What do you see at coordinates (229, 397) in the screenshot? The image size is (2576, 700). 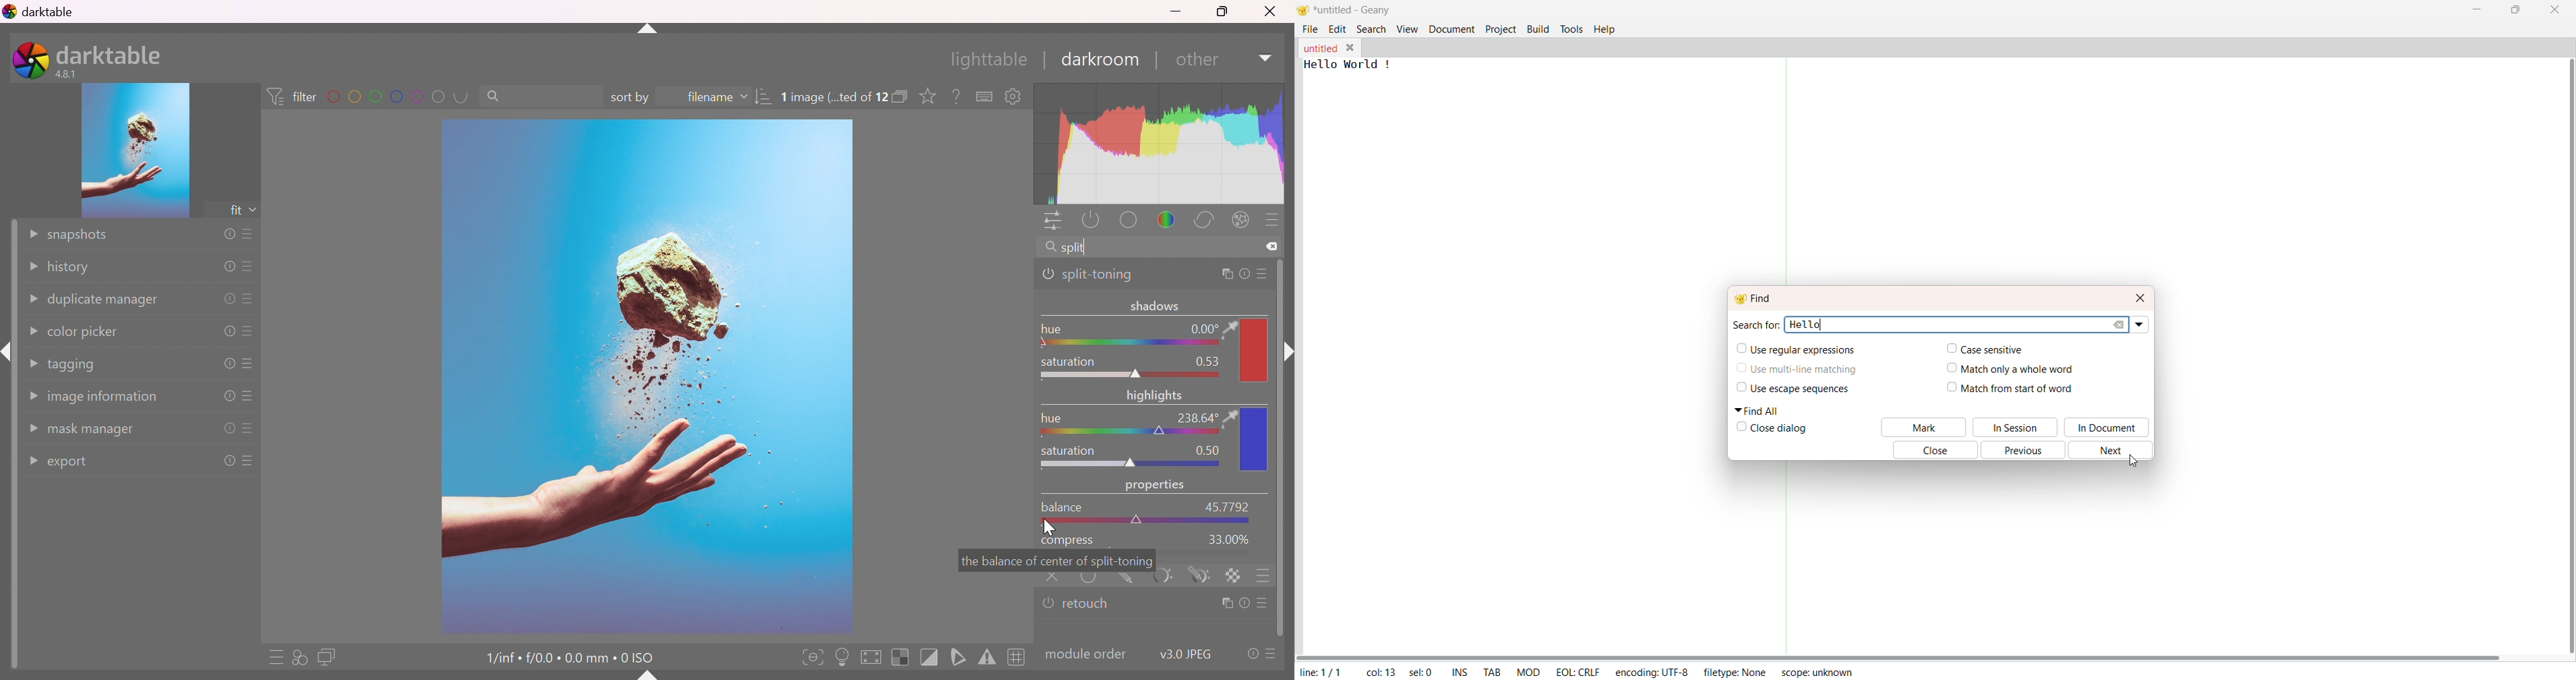 I see `reset` at bounding box center [229, 397].